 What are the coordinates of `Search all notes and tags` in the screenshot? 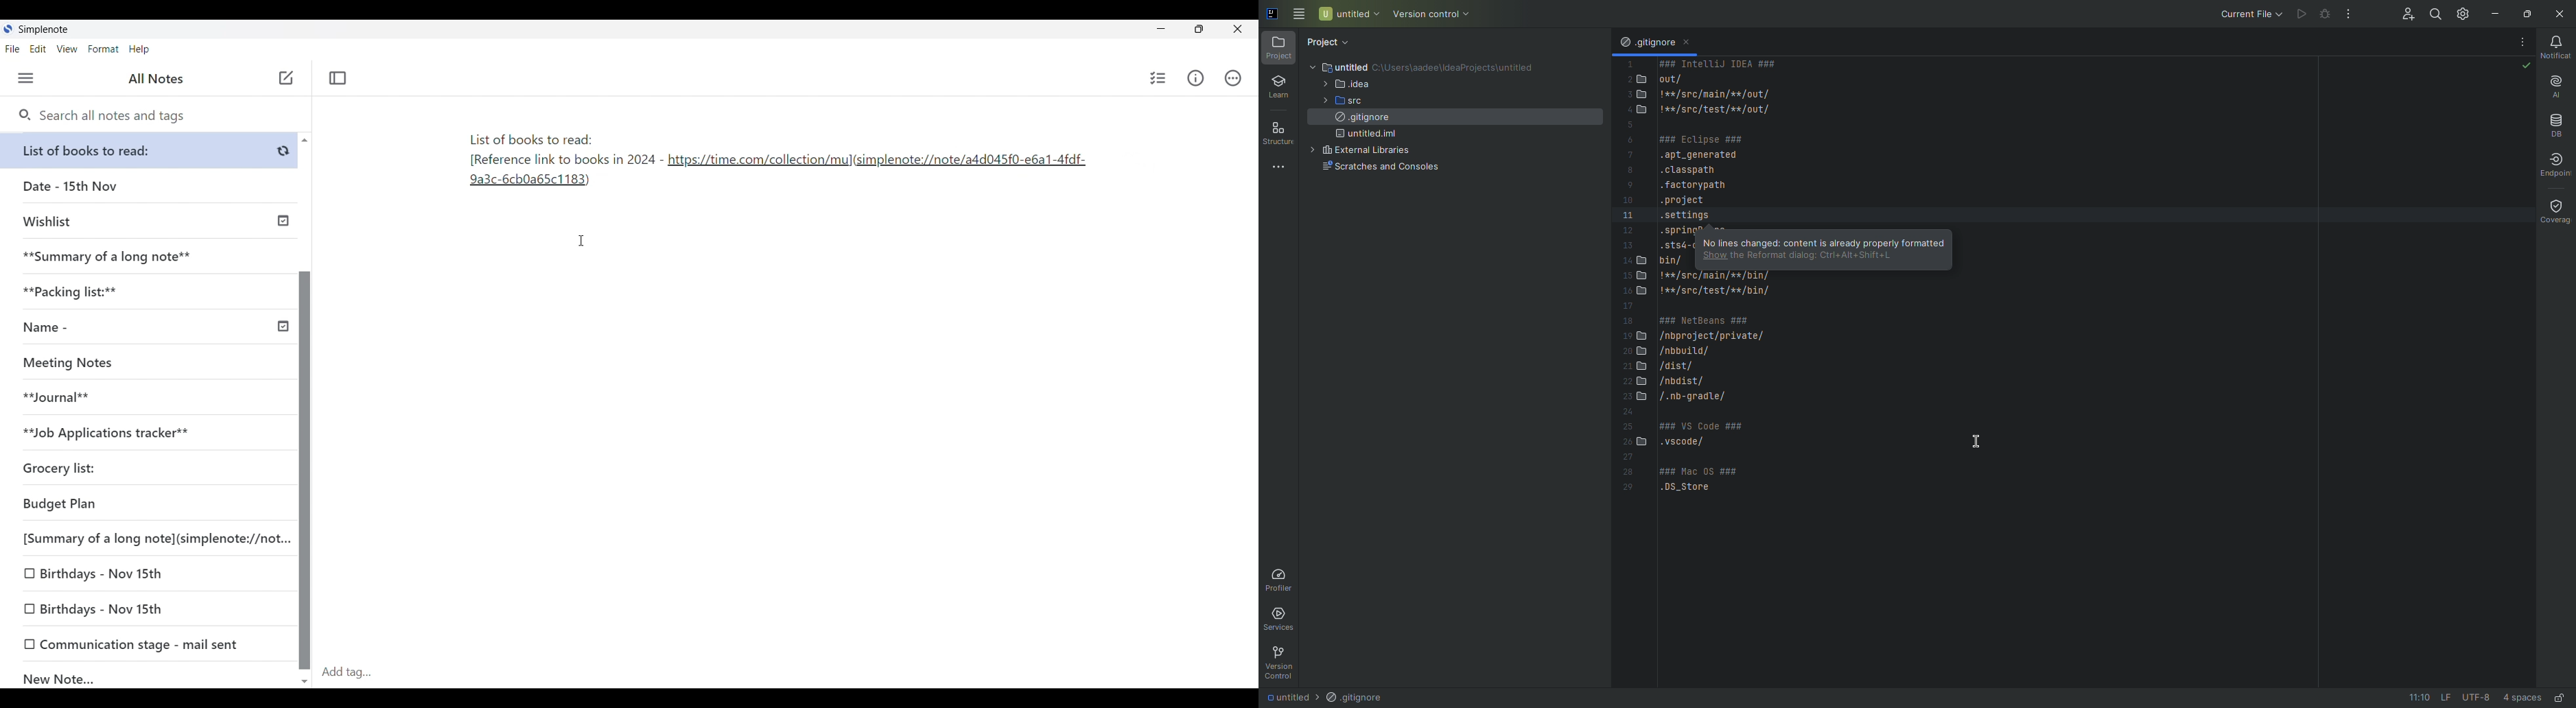 It's located at (102, 116).